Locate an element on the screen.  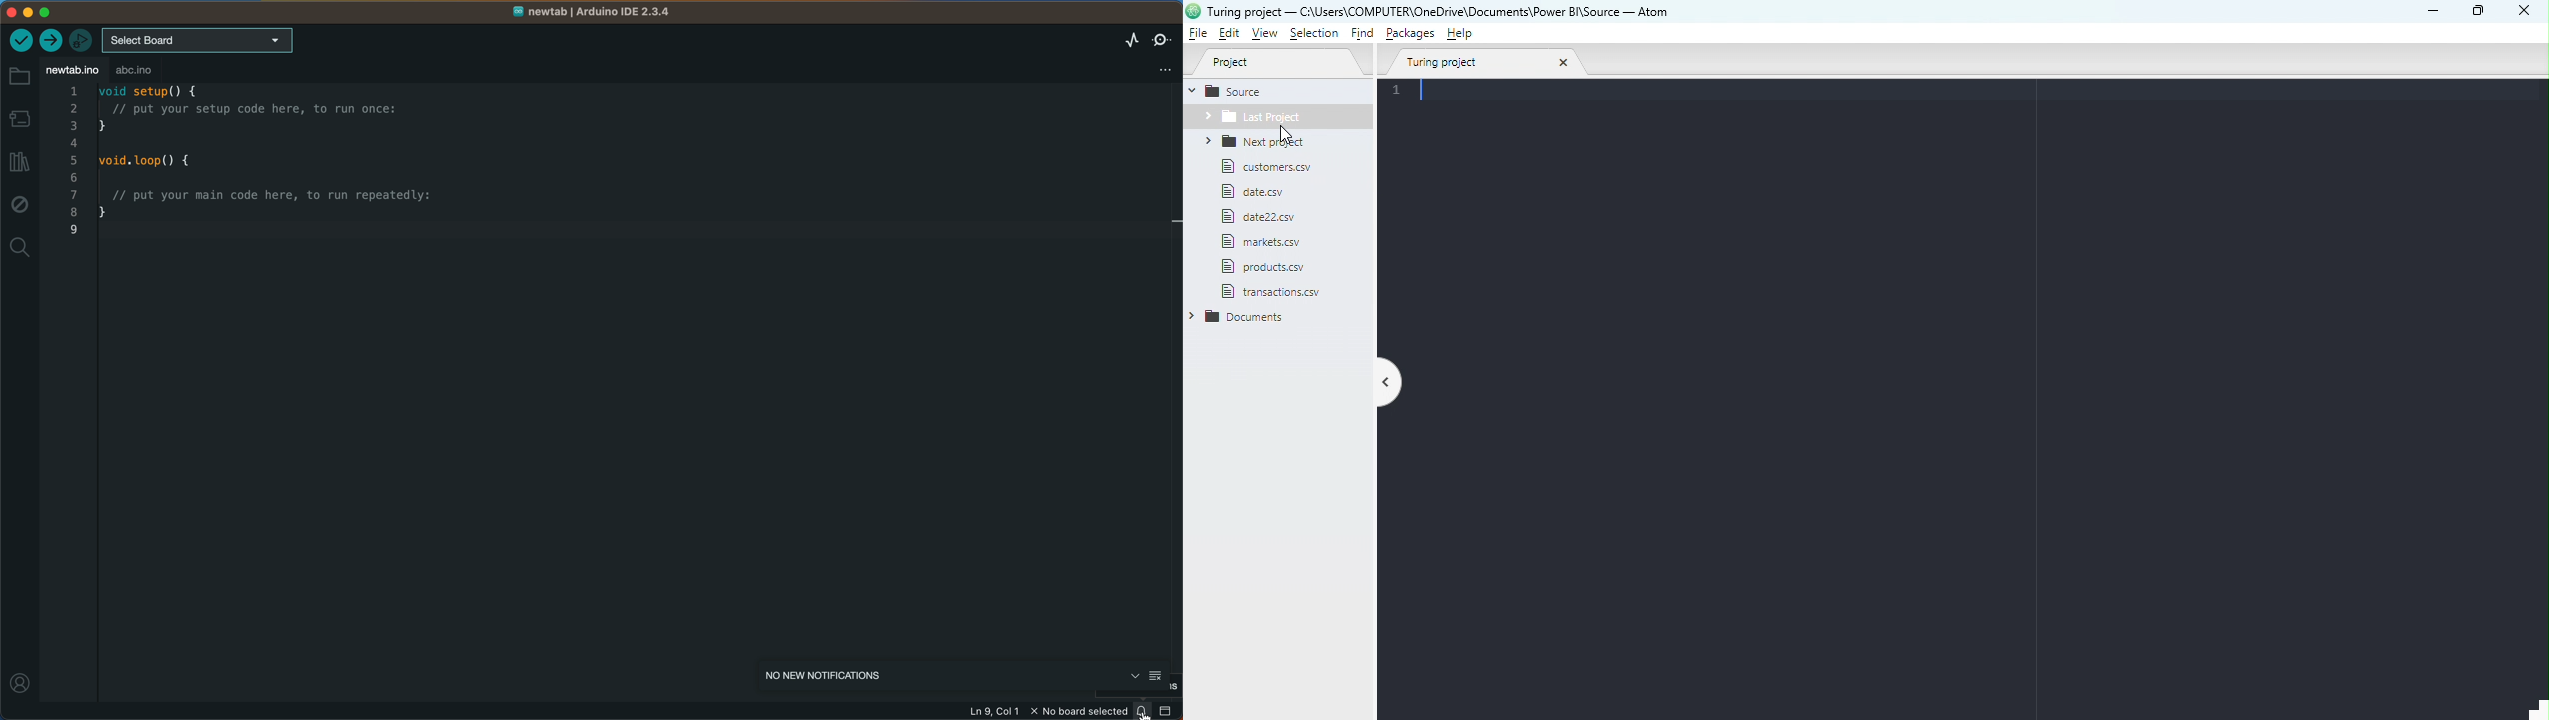
Find is located at coordinates (1362, 35).